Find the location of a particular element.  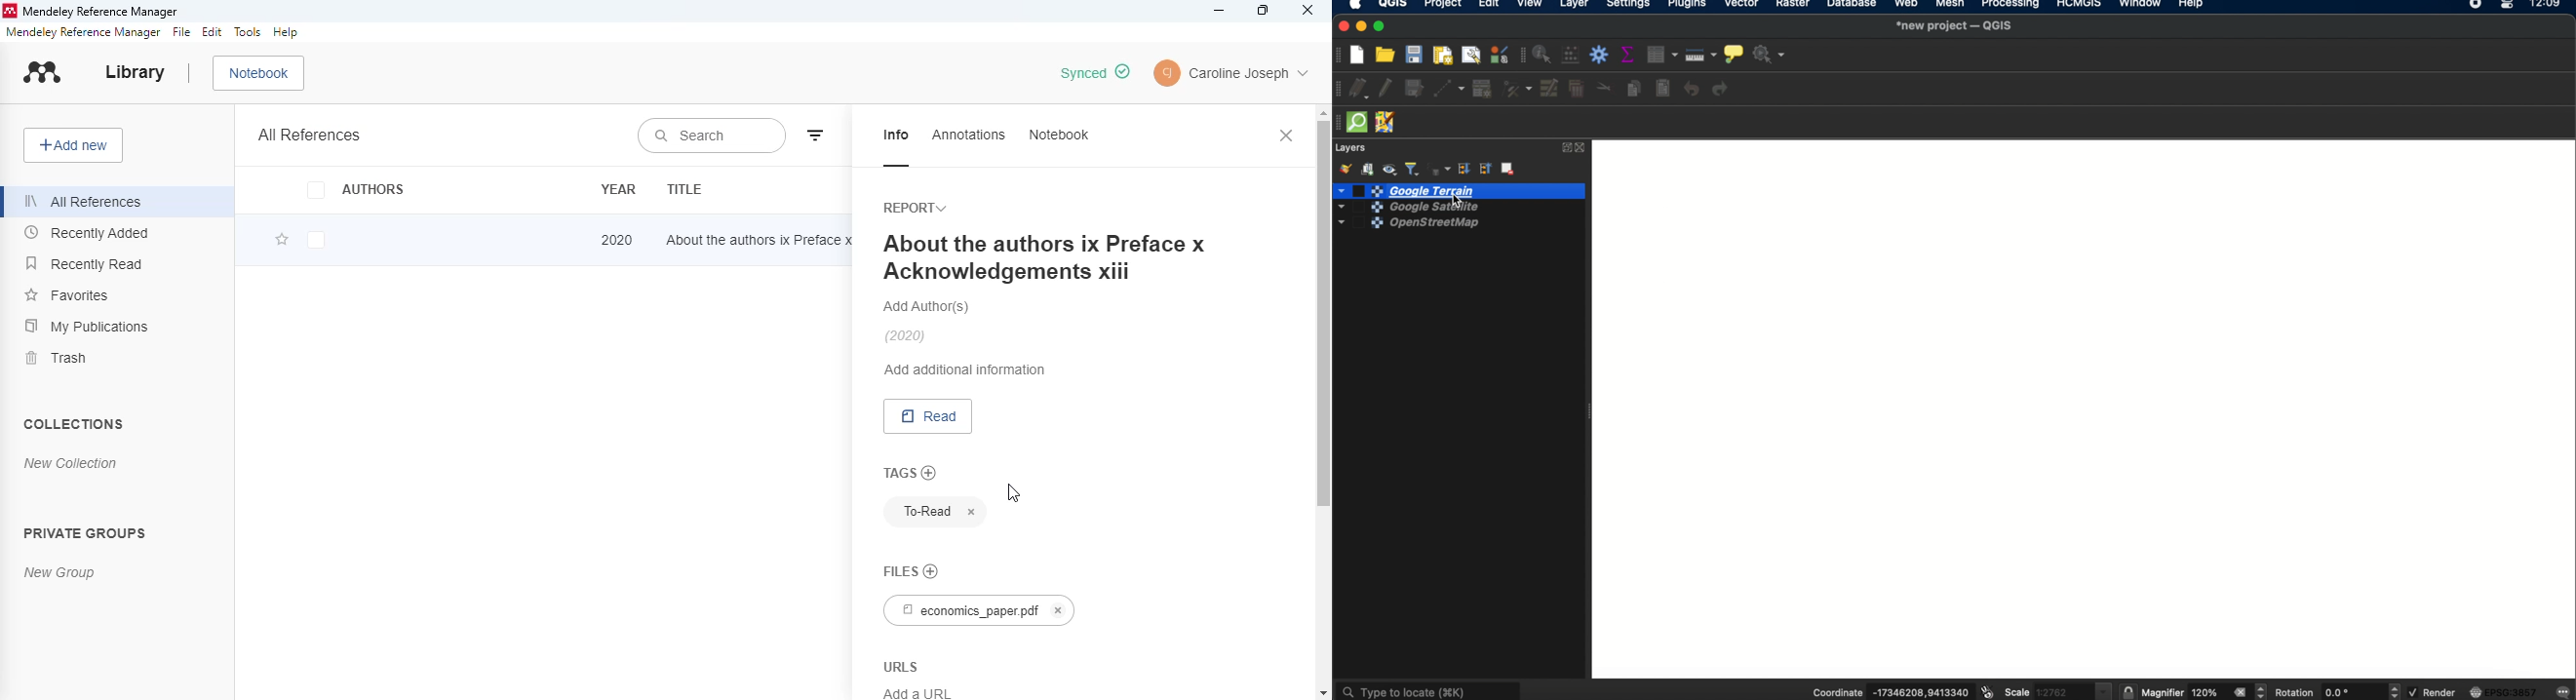

identify features is located at coordinates (1544, 54).